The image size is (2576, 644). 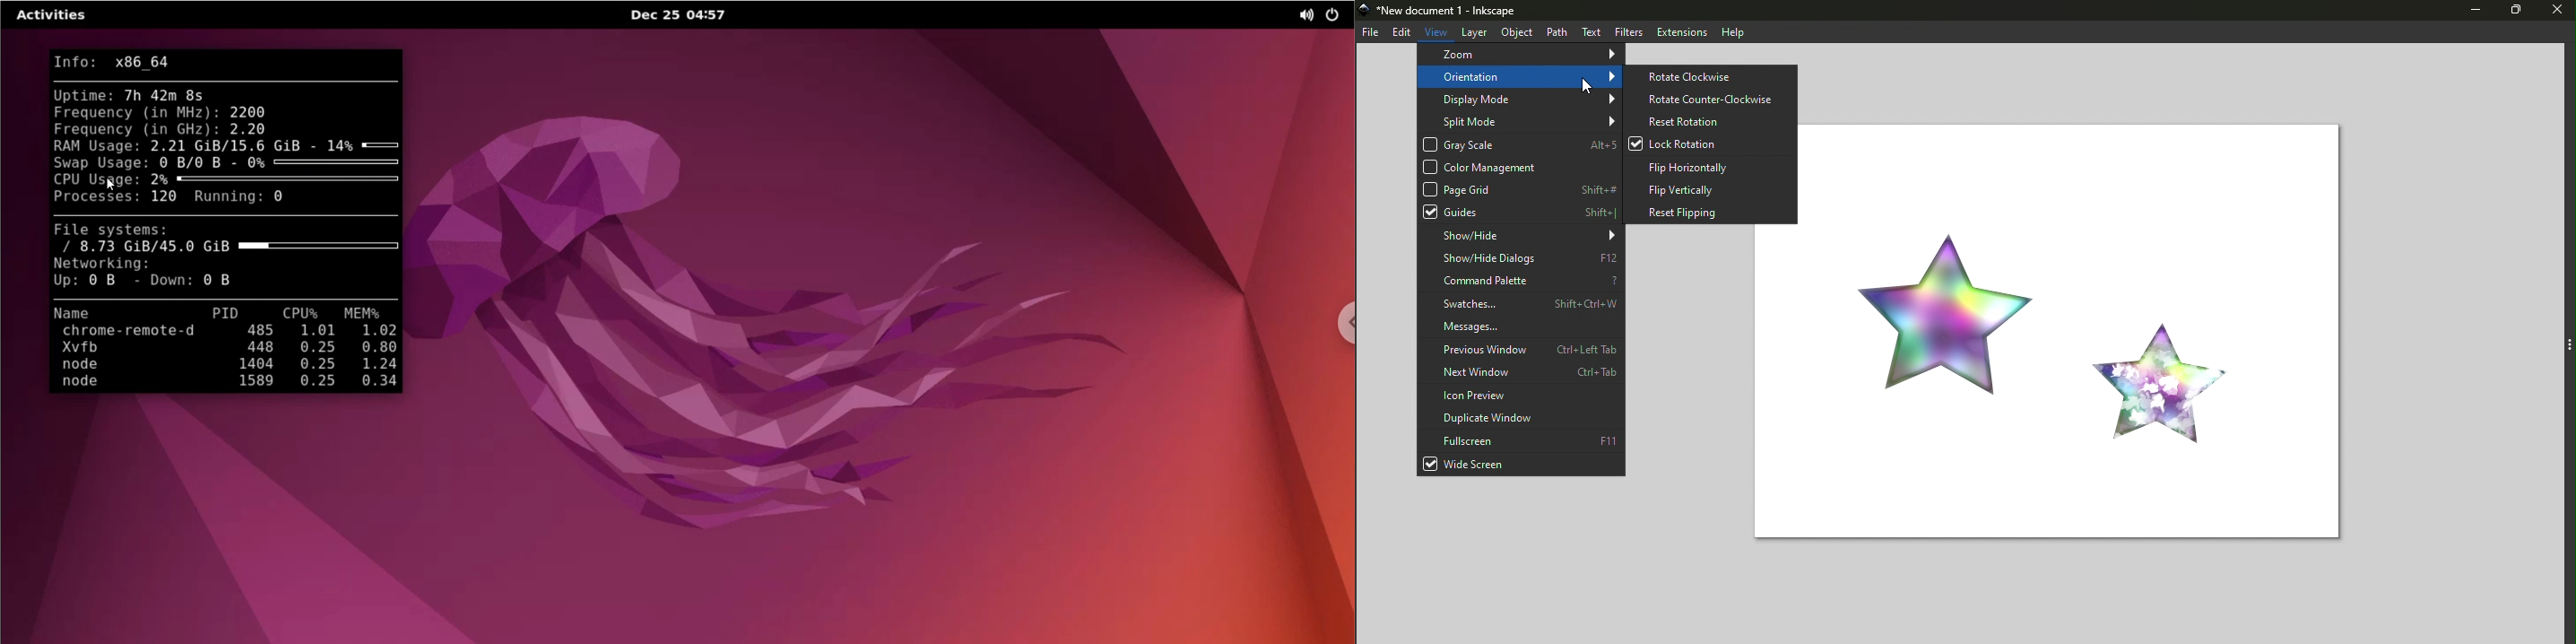 I want to click on Lock rotation, so click(x=1713, y=144).